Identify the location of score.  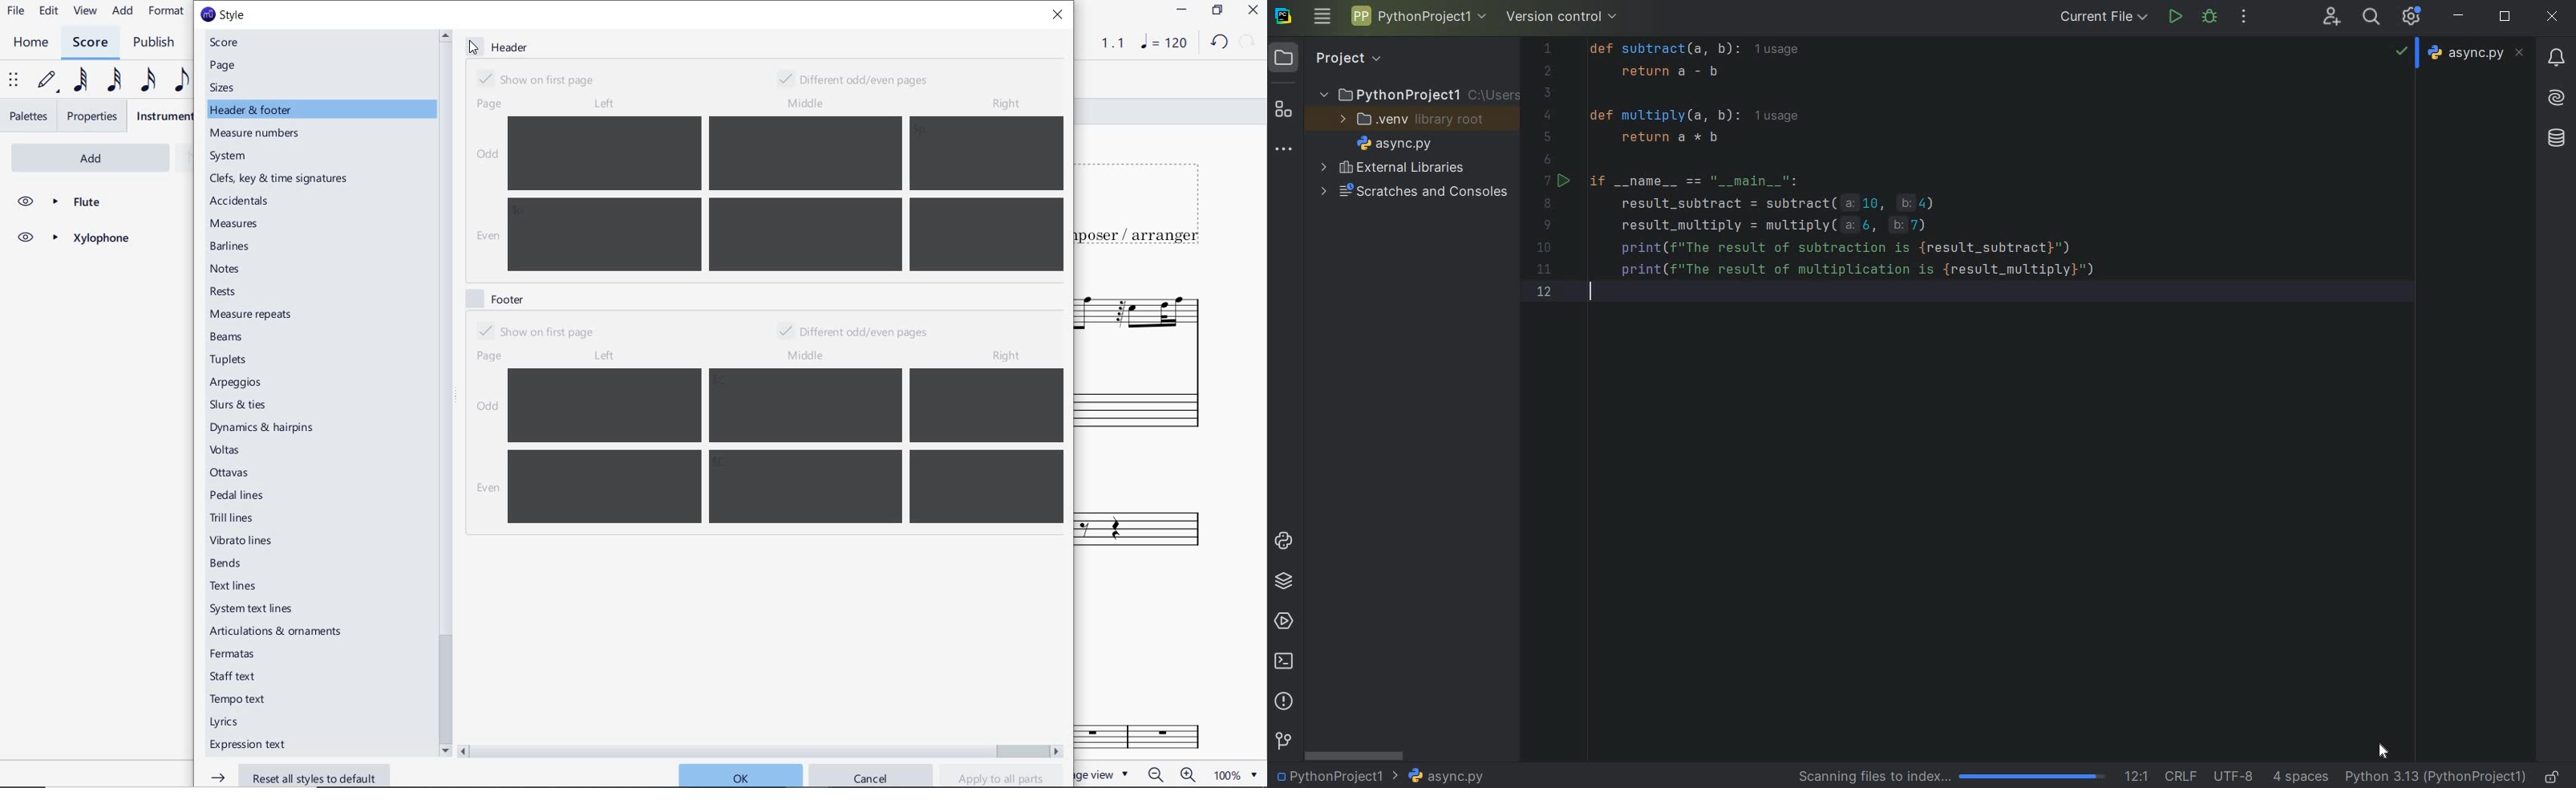
(230, 42).